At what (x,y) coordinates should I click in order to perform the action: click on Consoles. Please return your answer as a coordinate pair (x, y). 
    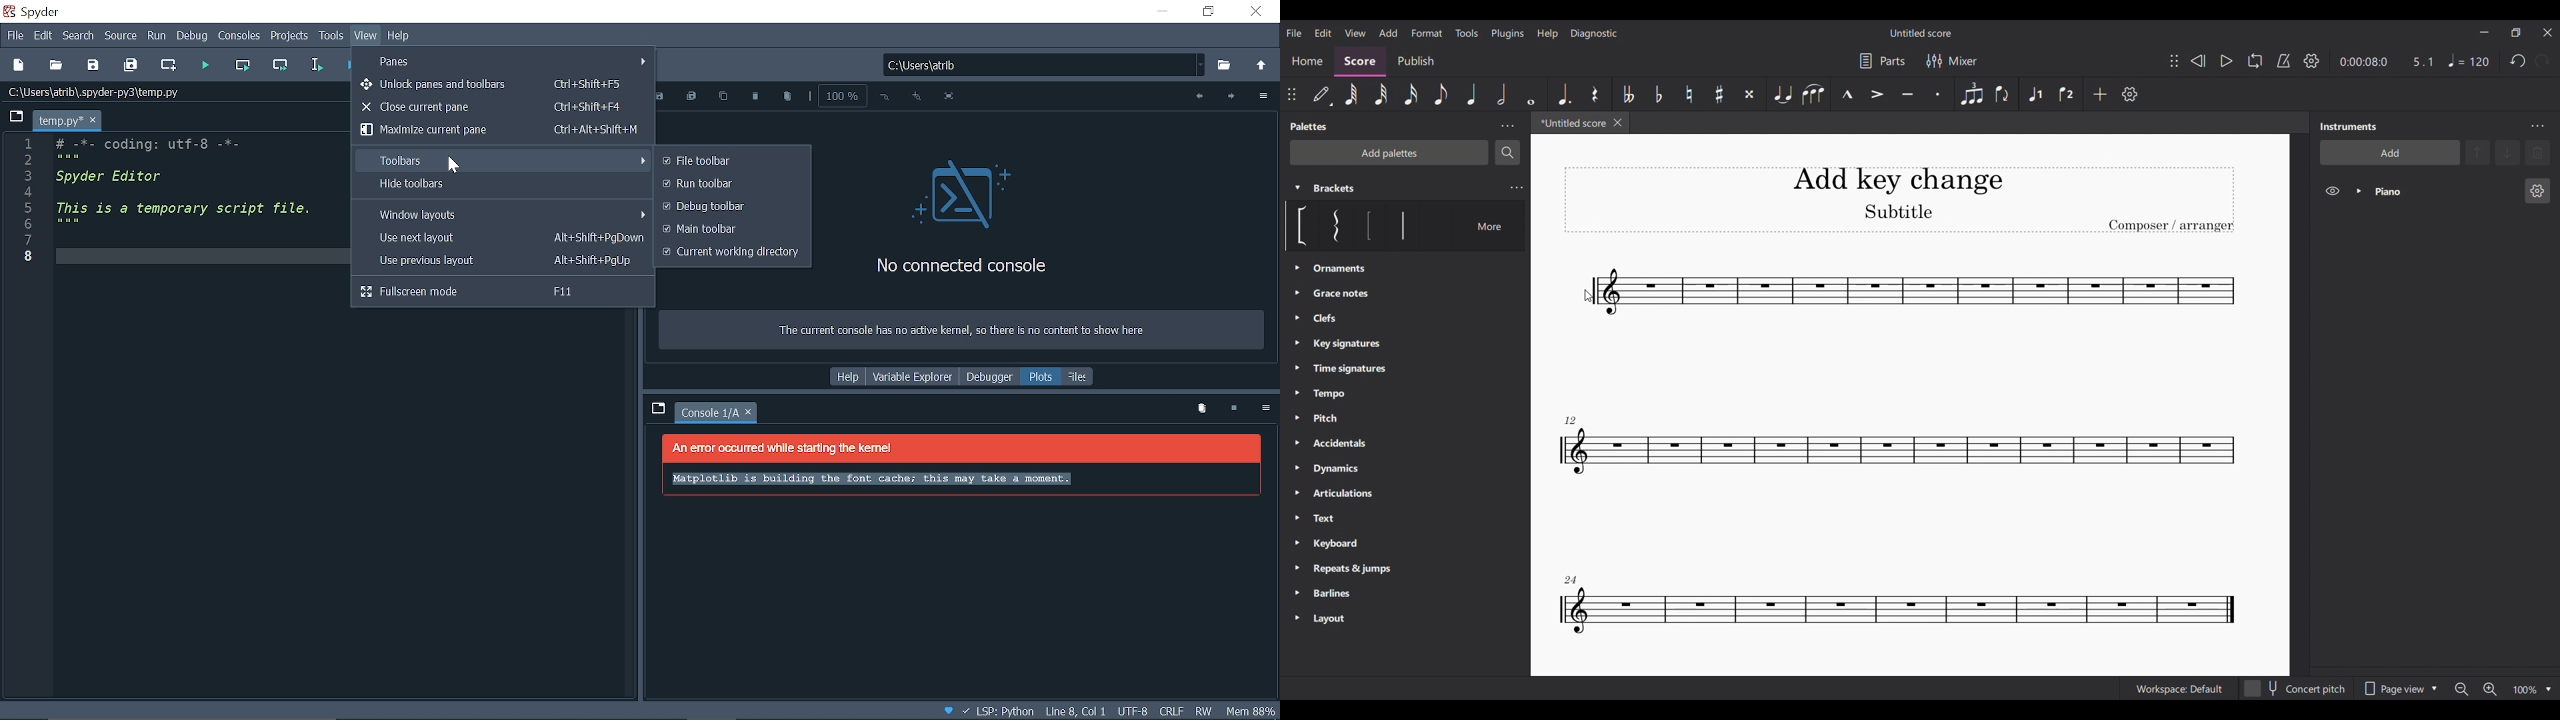
    Looking at the image, I should click on (241, 37).